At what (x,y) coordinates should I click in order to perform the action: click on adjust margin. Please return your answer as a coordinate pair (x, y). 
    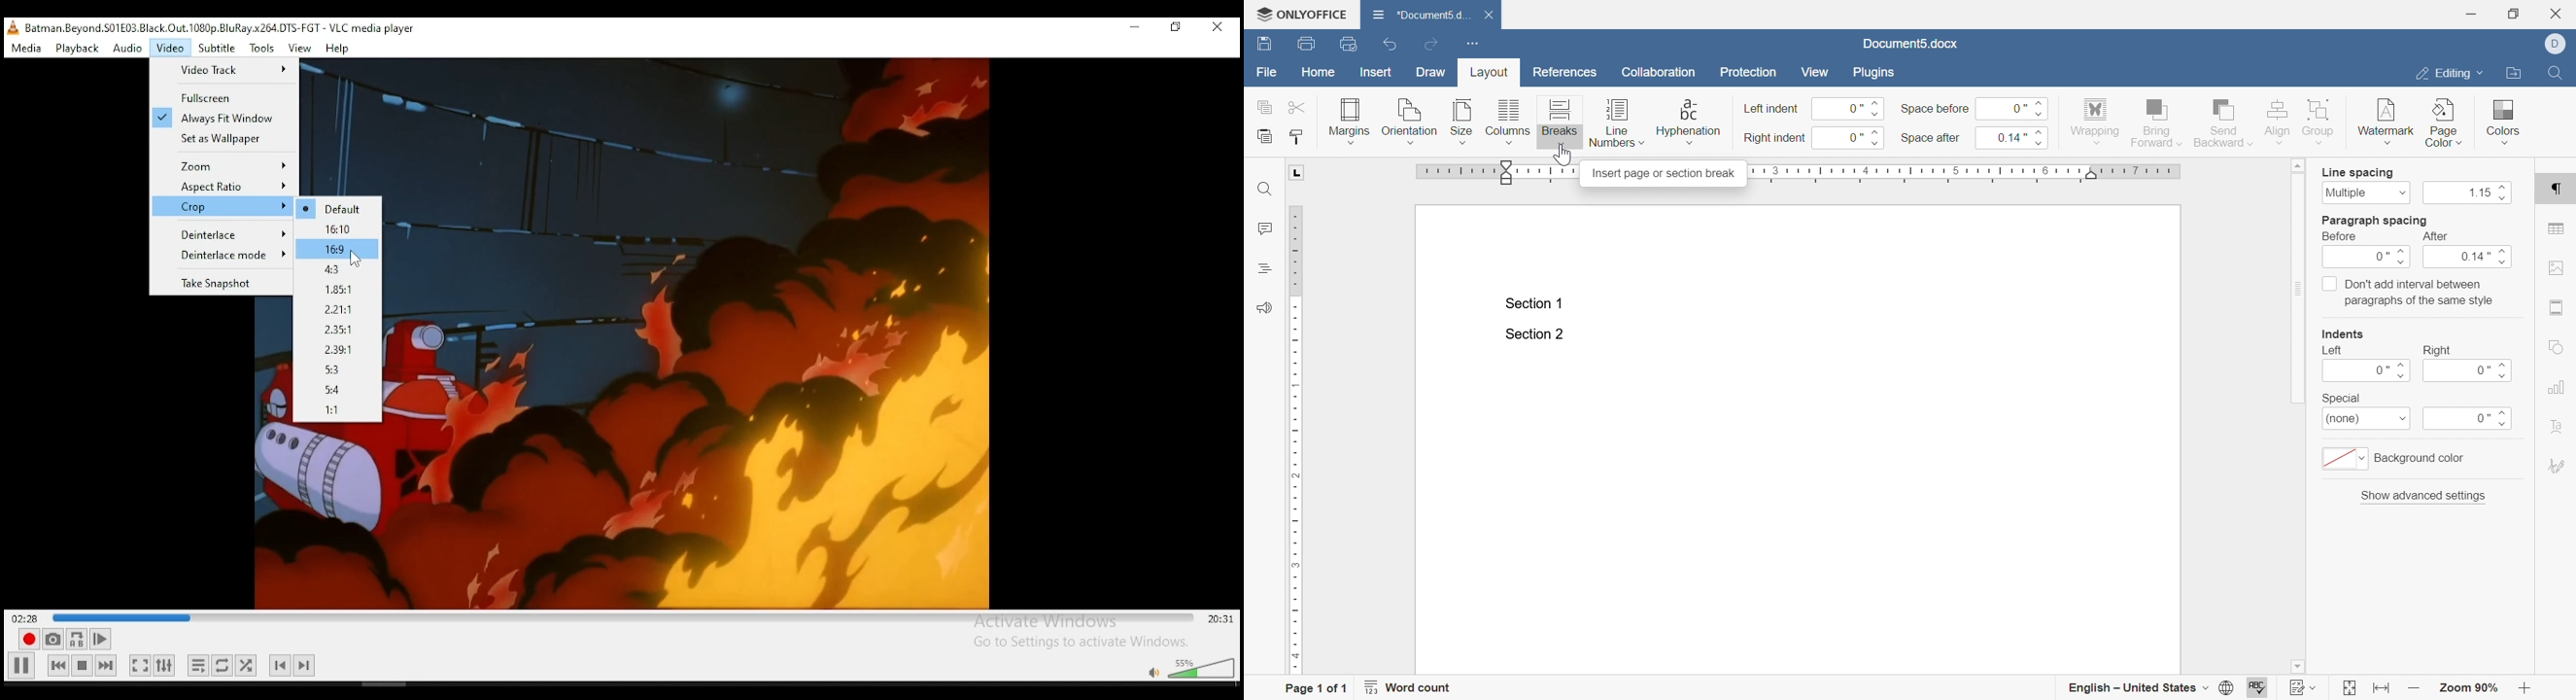
    Looking at the image, I should click on (1508, 172).